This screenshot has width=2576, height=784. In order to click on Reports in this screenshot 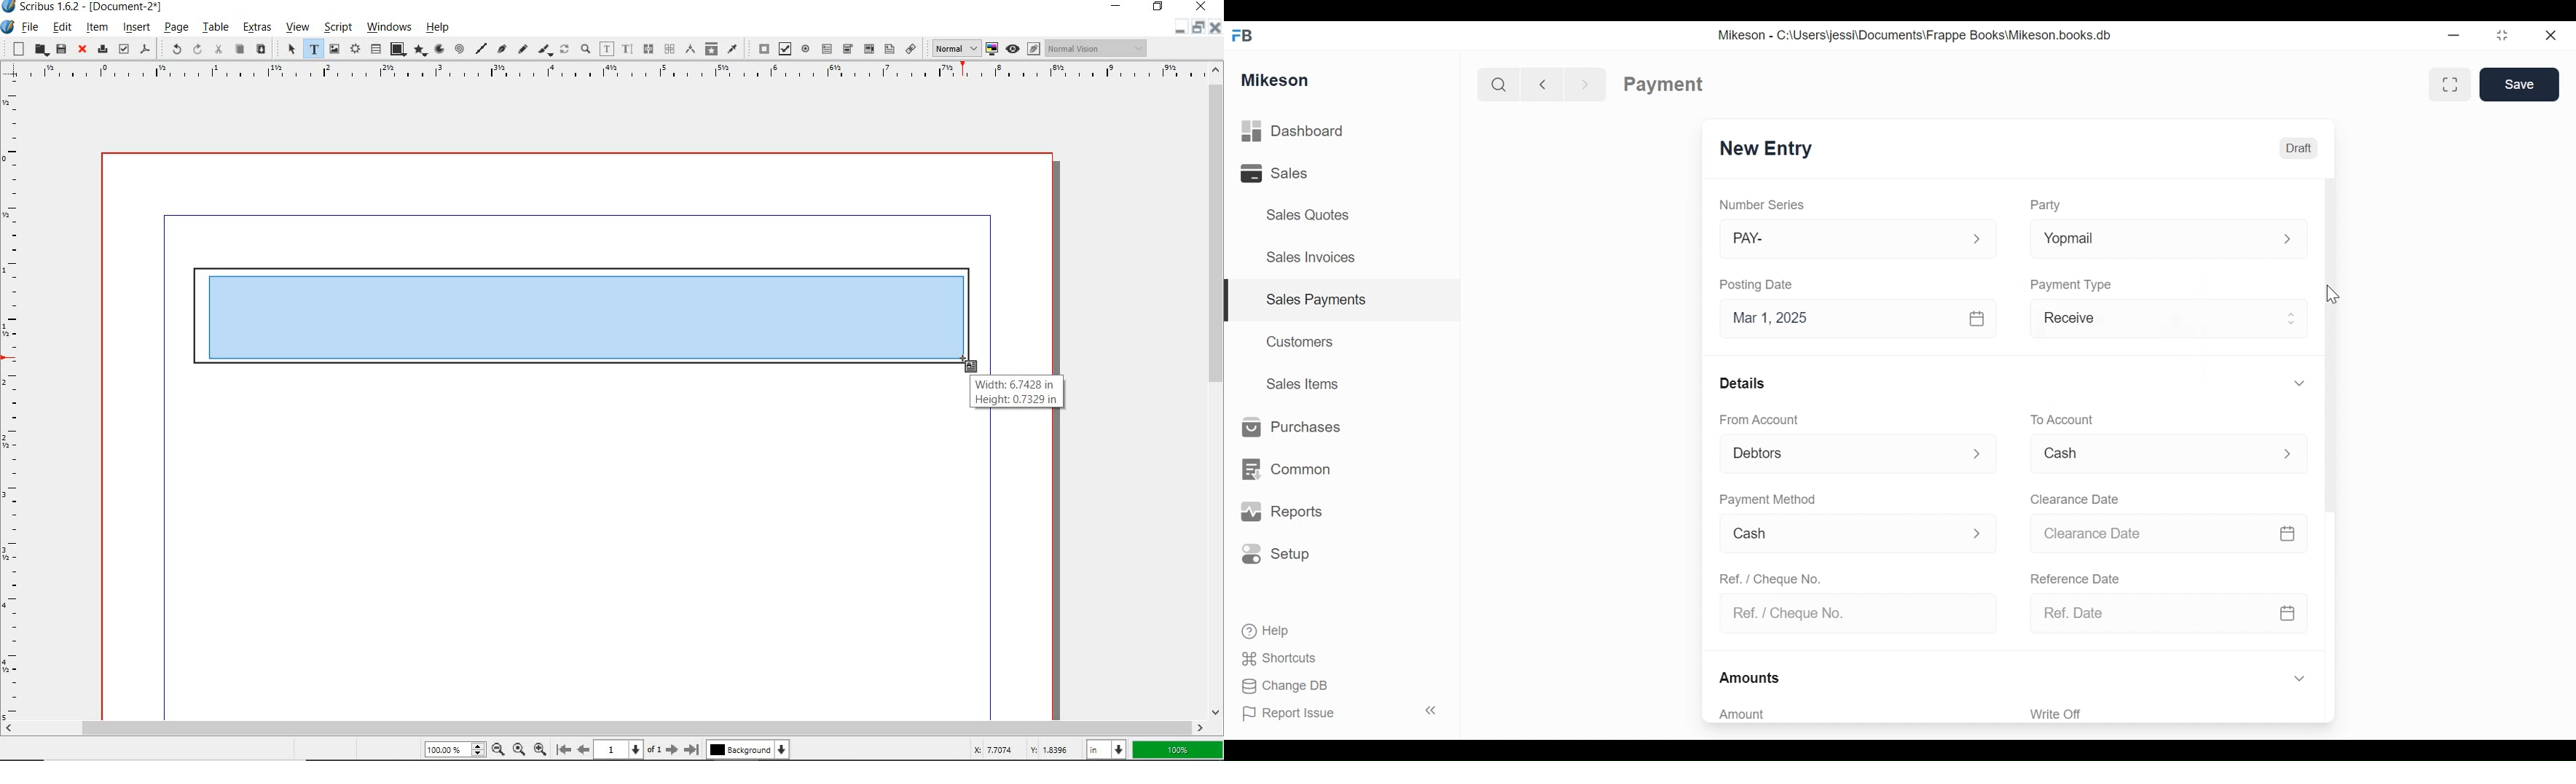, I will do `click(1284, 512)`.